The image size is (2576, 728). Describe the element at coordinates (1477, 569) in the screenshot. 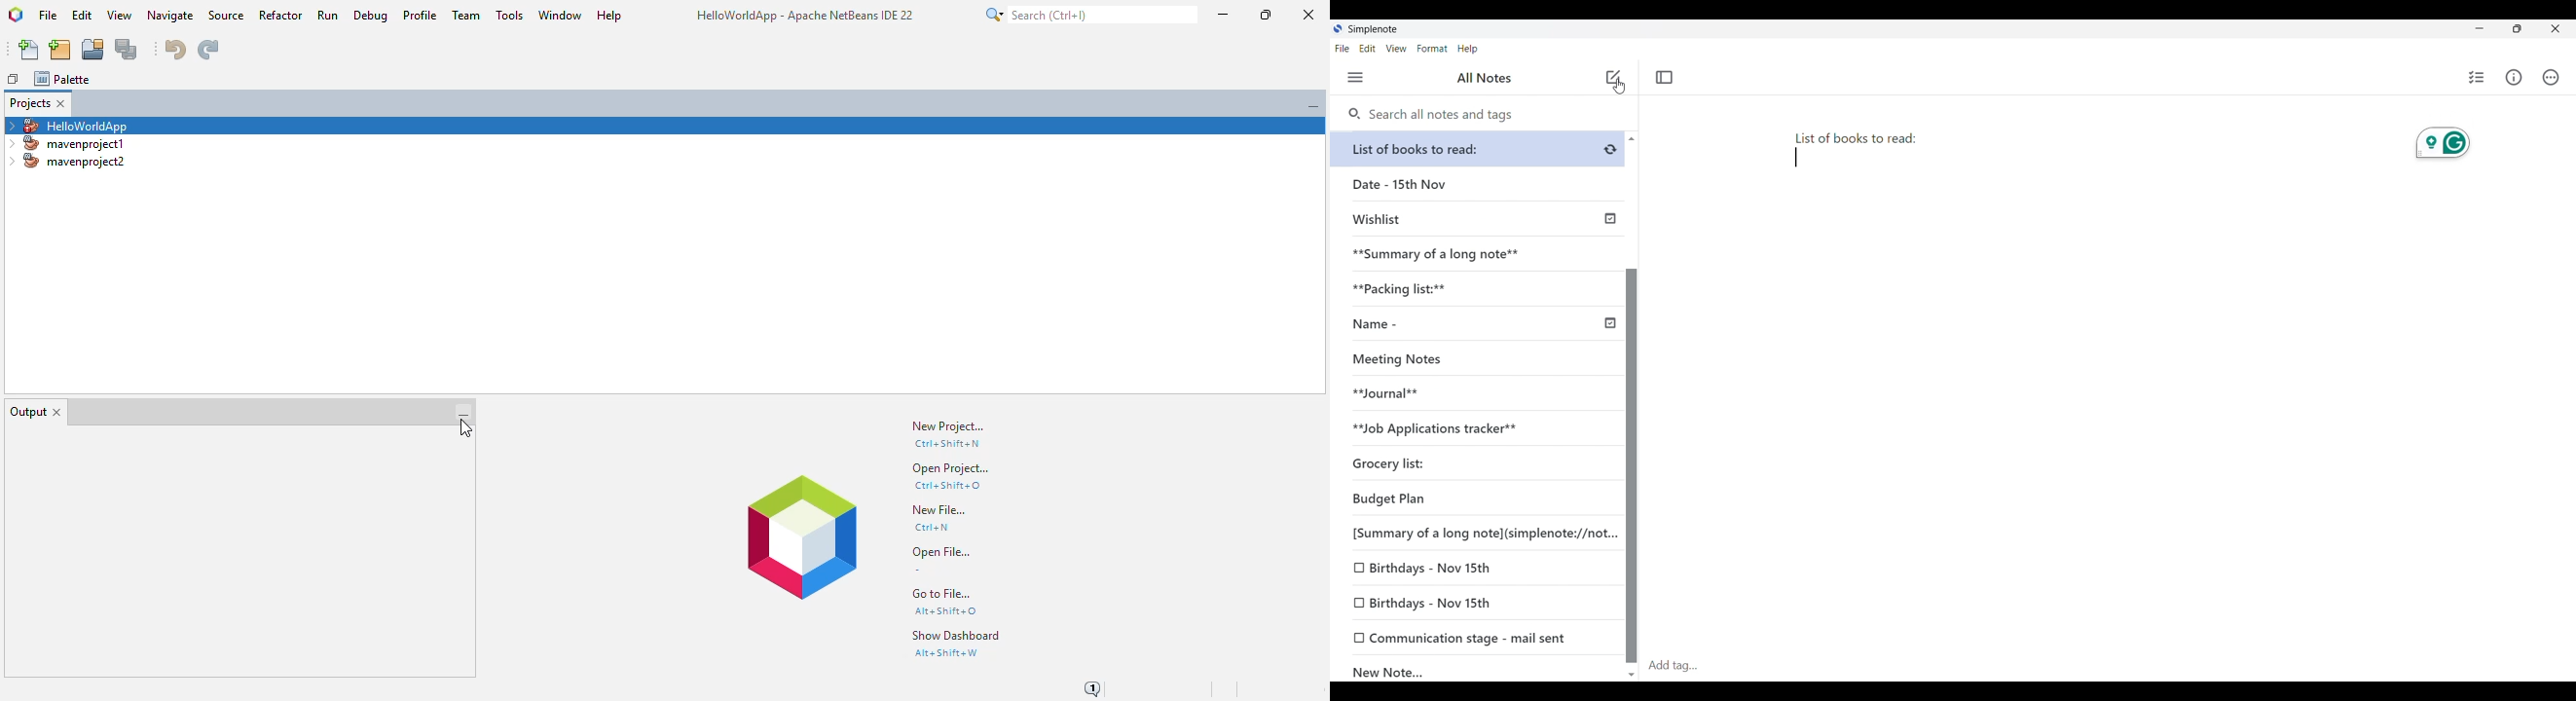

I see `Birthdays - Nov 15th` at that location.